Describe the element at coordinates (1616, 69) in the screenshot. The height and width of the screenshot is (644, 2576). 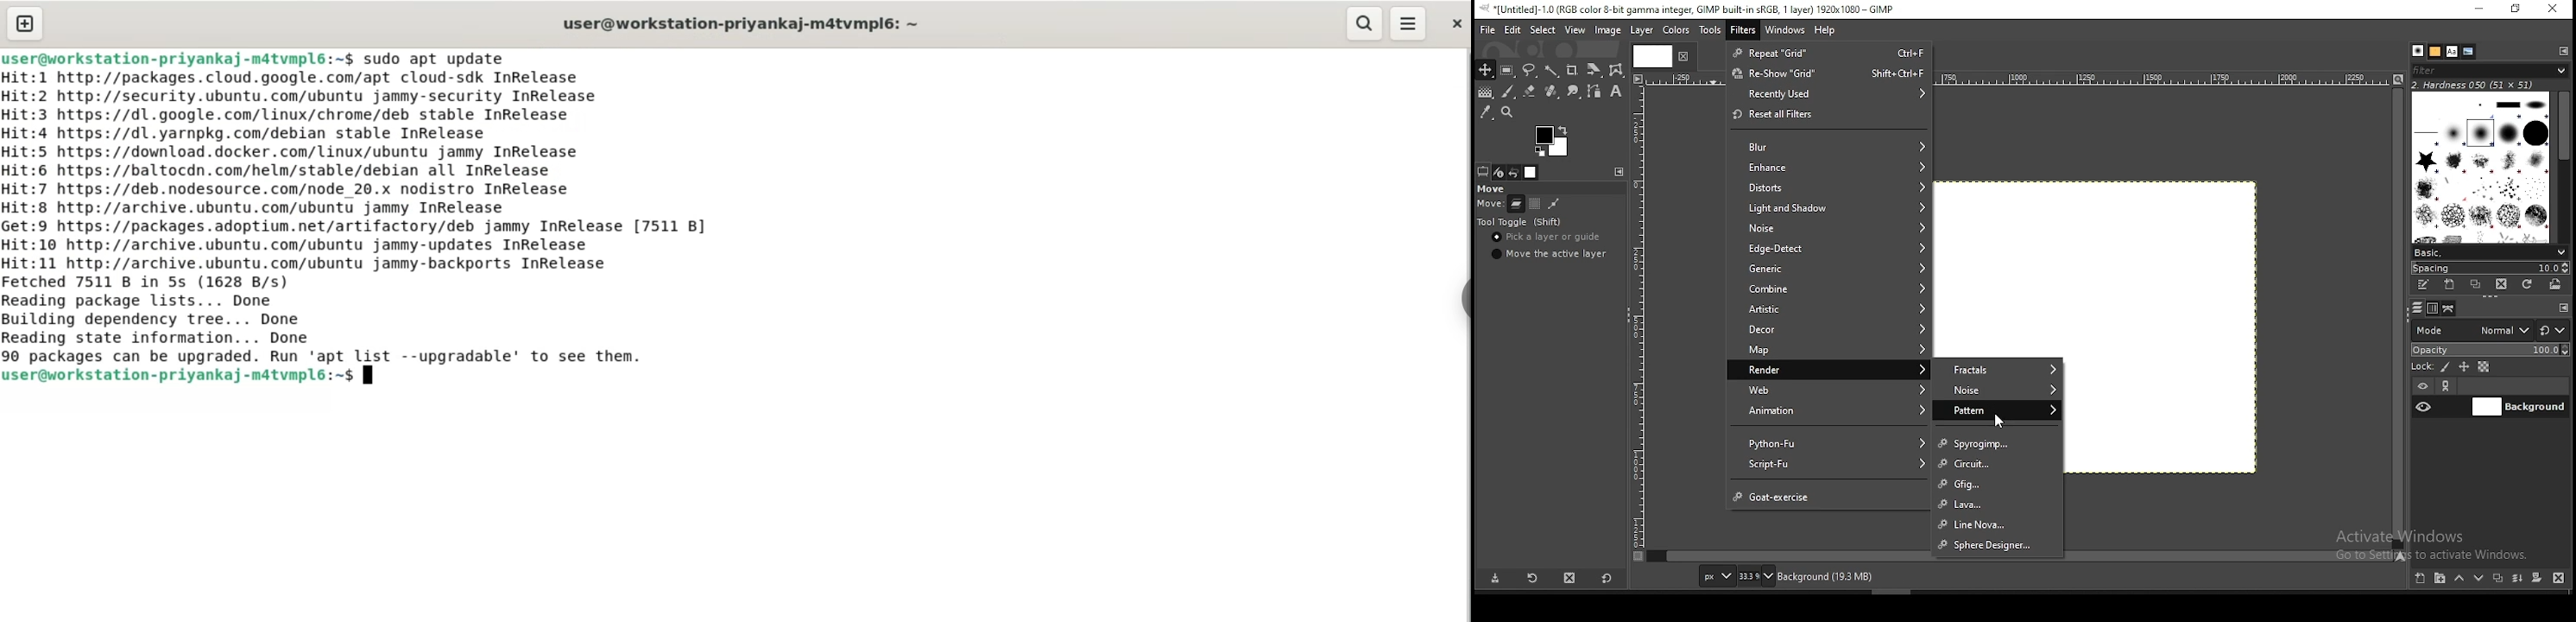
I see `wrap transform` at that location.